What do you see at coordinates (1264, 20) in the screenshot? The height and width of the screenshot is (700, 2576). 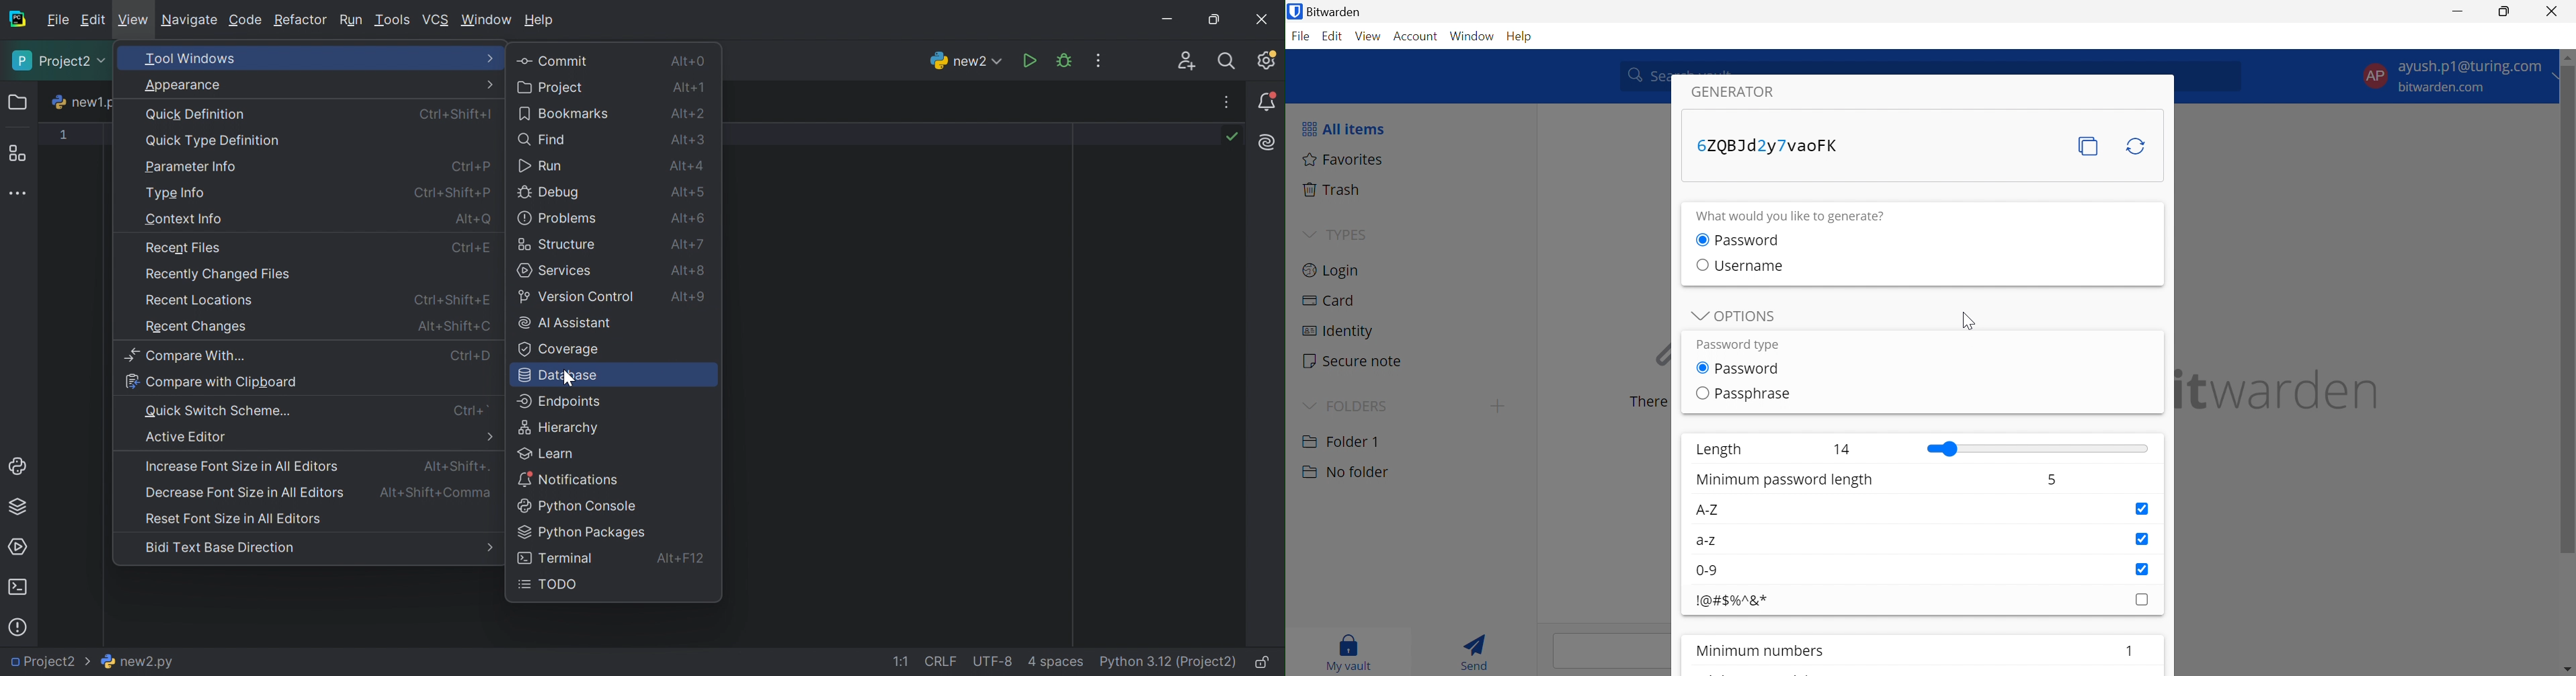 I see `Close` at bounding box center [1264, 20].